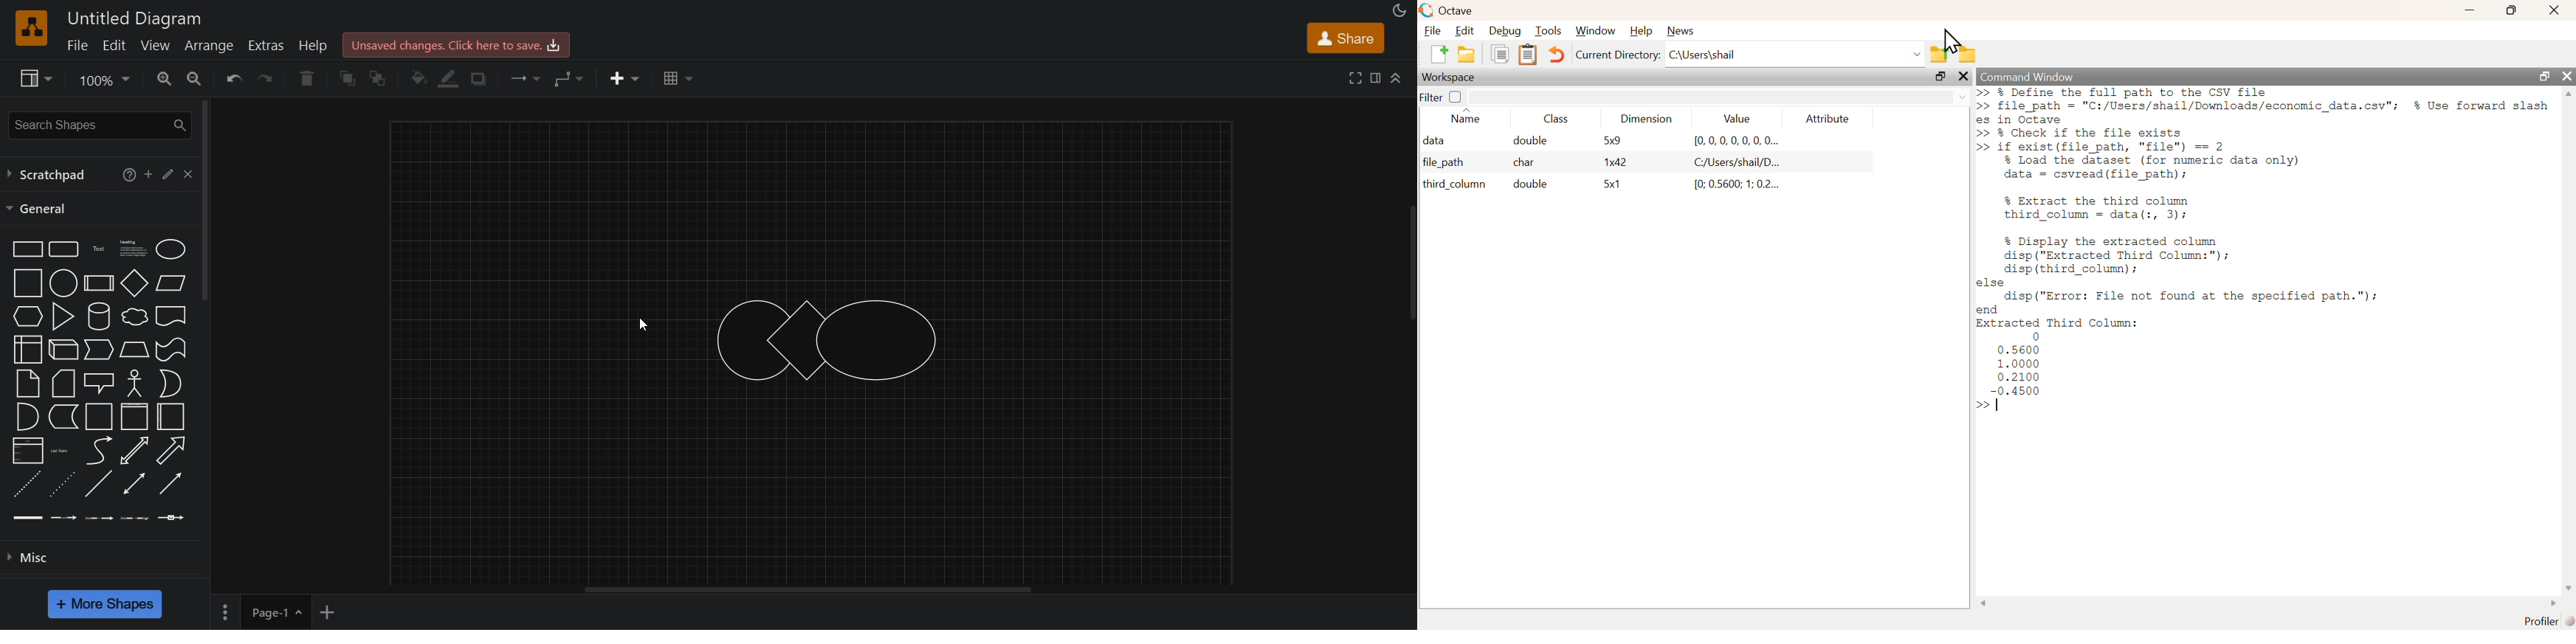 Image resolution: width=2576 pixels, height=644 pixels. I want to click on rounded rectangle, so click(62, 248).